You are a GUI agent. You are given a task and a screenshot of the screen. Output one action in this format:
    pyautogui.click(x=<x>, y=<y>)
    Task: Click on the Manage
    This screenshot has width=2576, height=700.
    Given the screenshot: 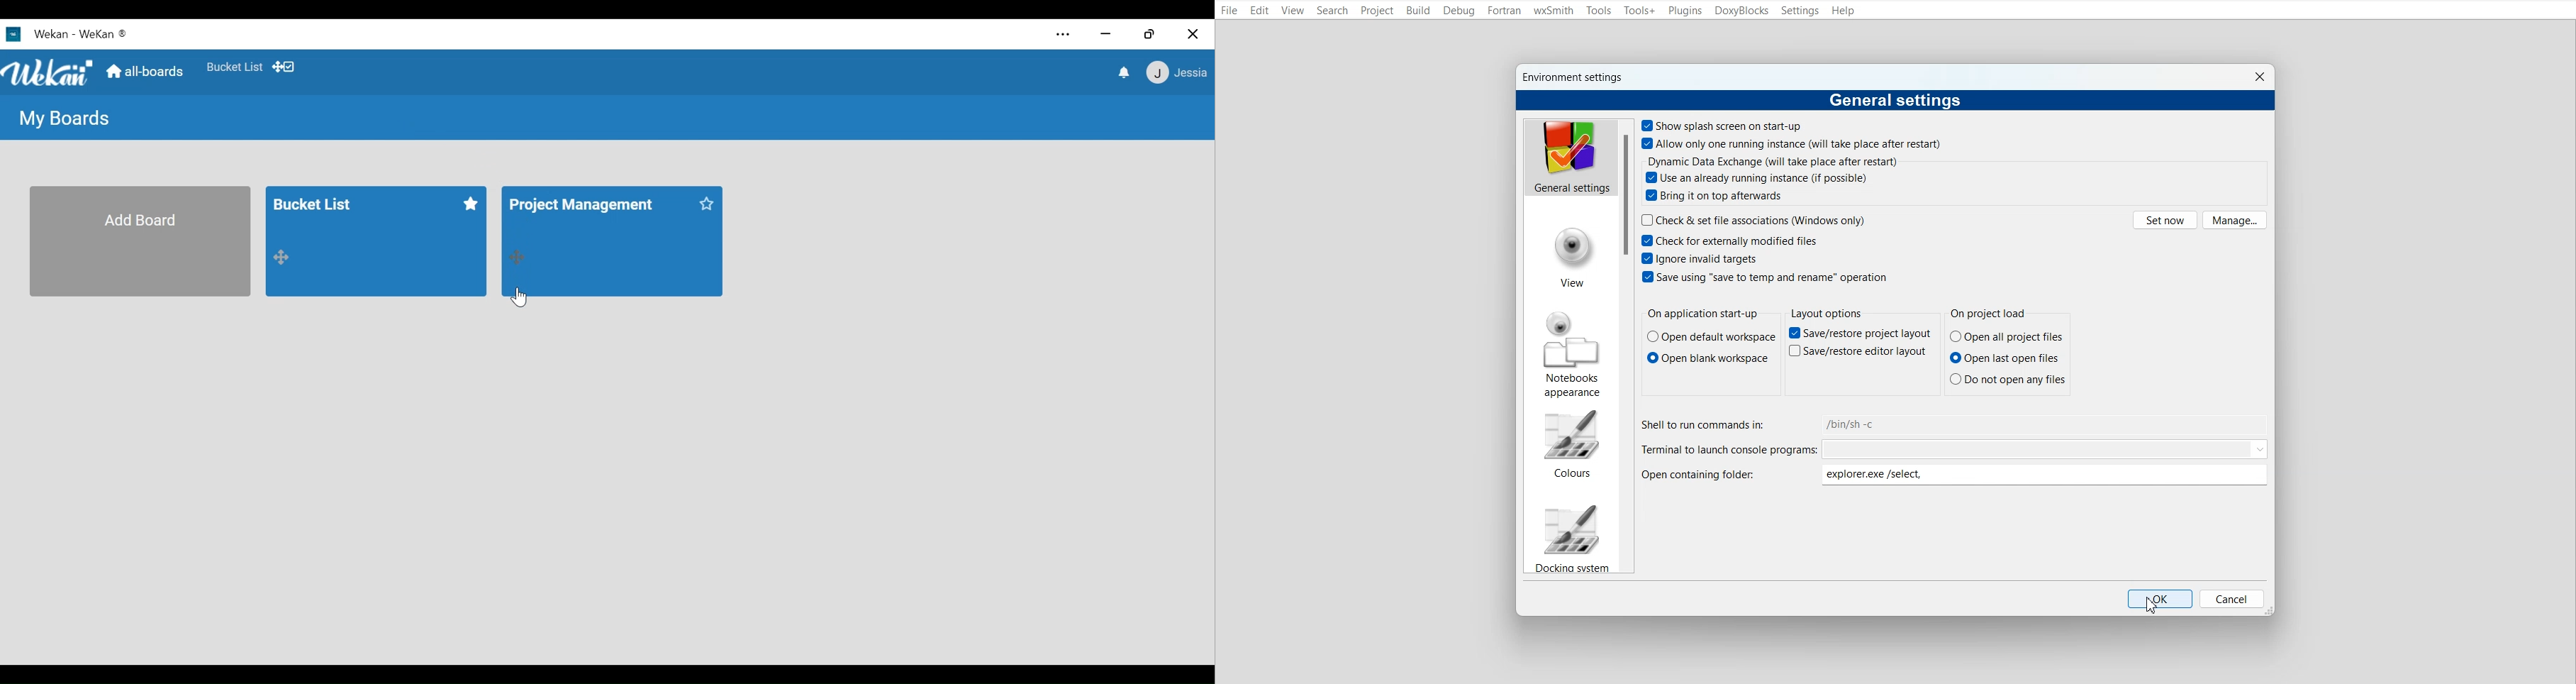 What is the action you would take?
    pyautogui.click(x=2235, y=220)
    